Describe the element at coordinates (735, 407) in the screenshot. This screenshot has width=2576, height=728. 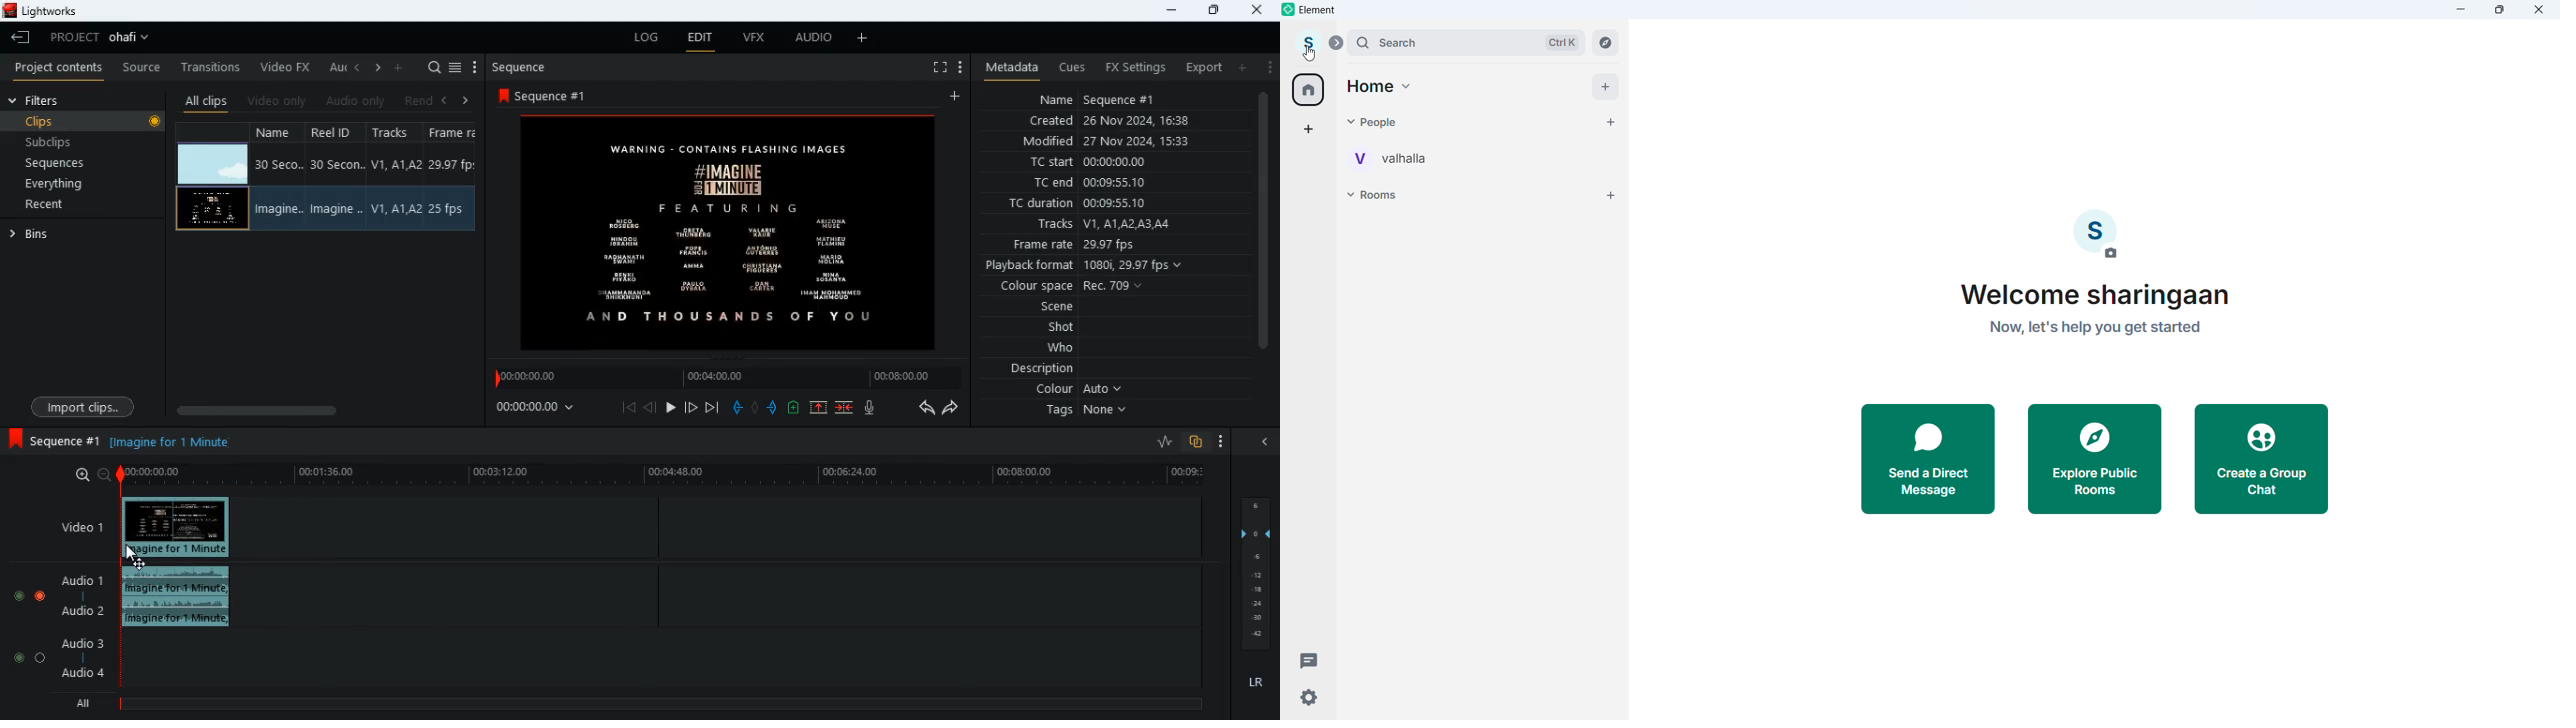
I see `pull` at that location.